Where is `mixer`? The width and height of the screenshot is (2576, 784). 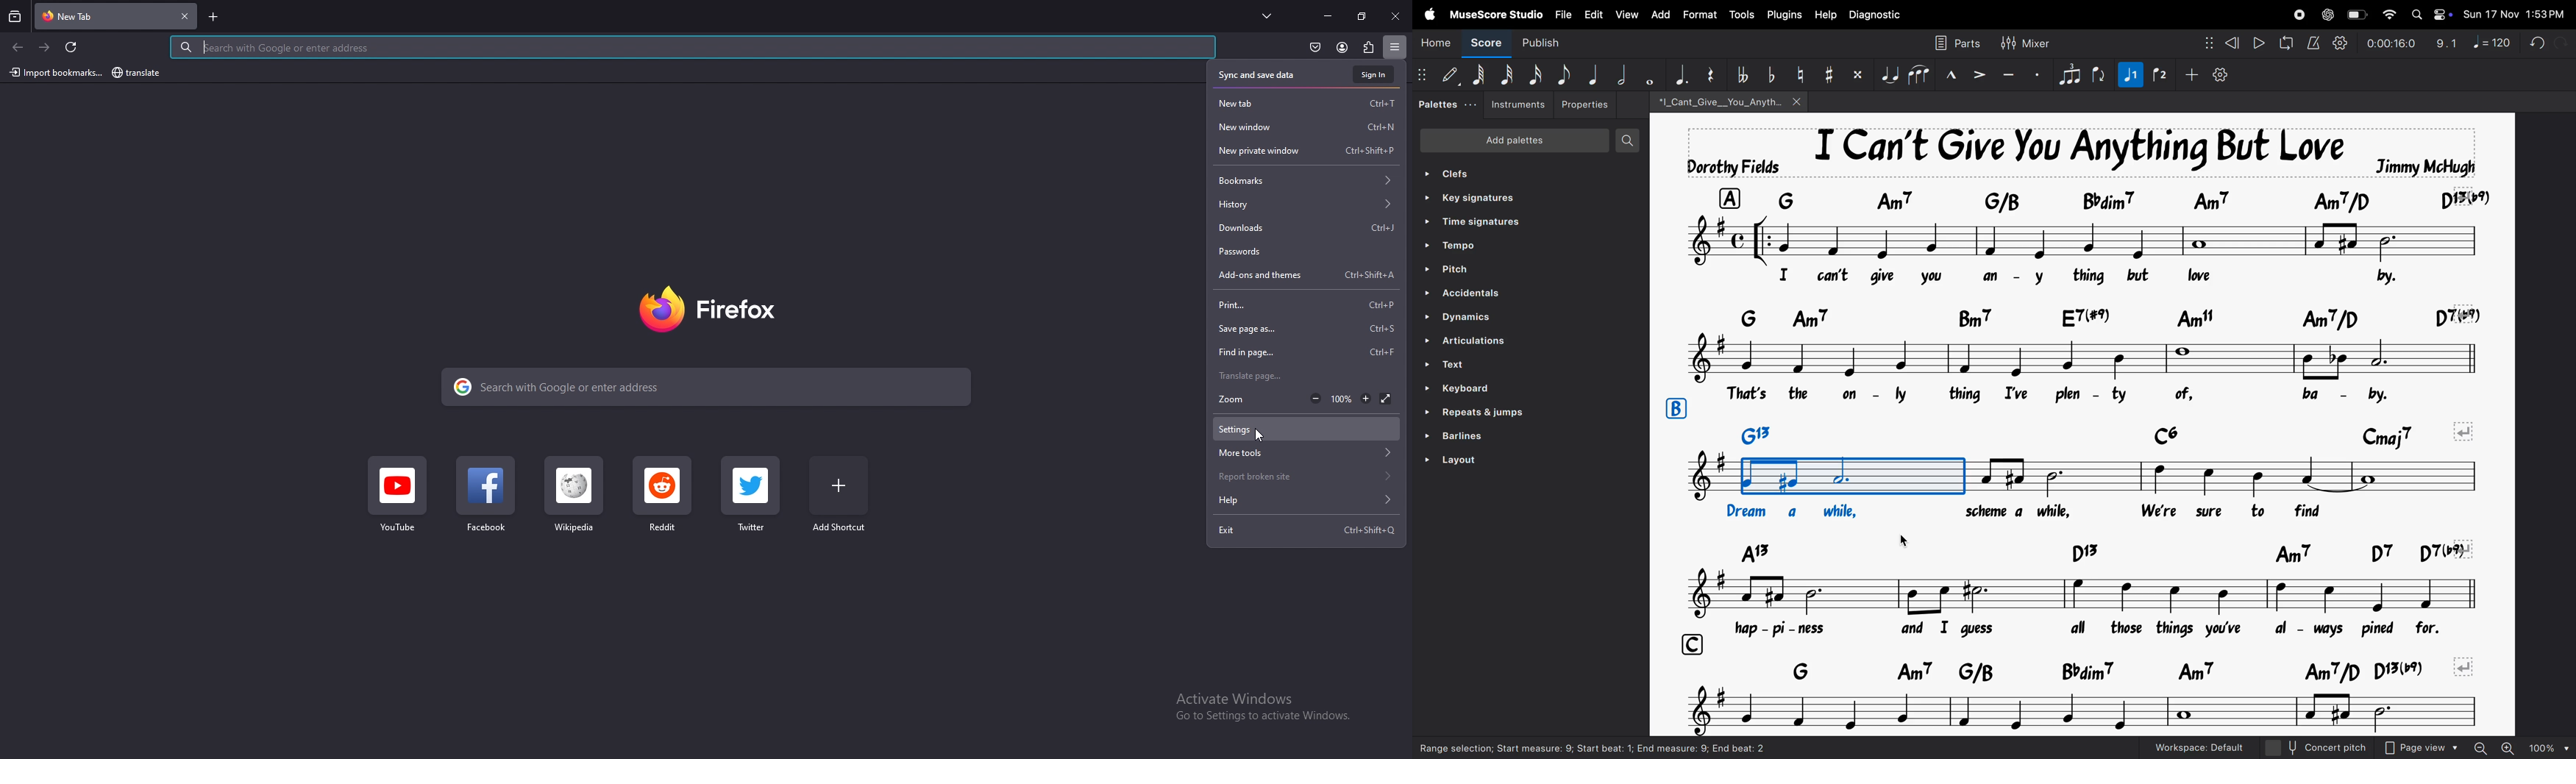 mixer is located at coordinates (2030, 42).